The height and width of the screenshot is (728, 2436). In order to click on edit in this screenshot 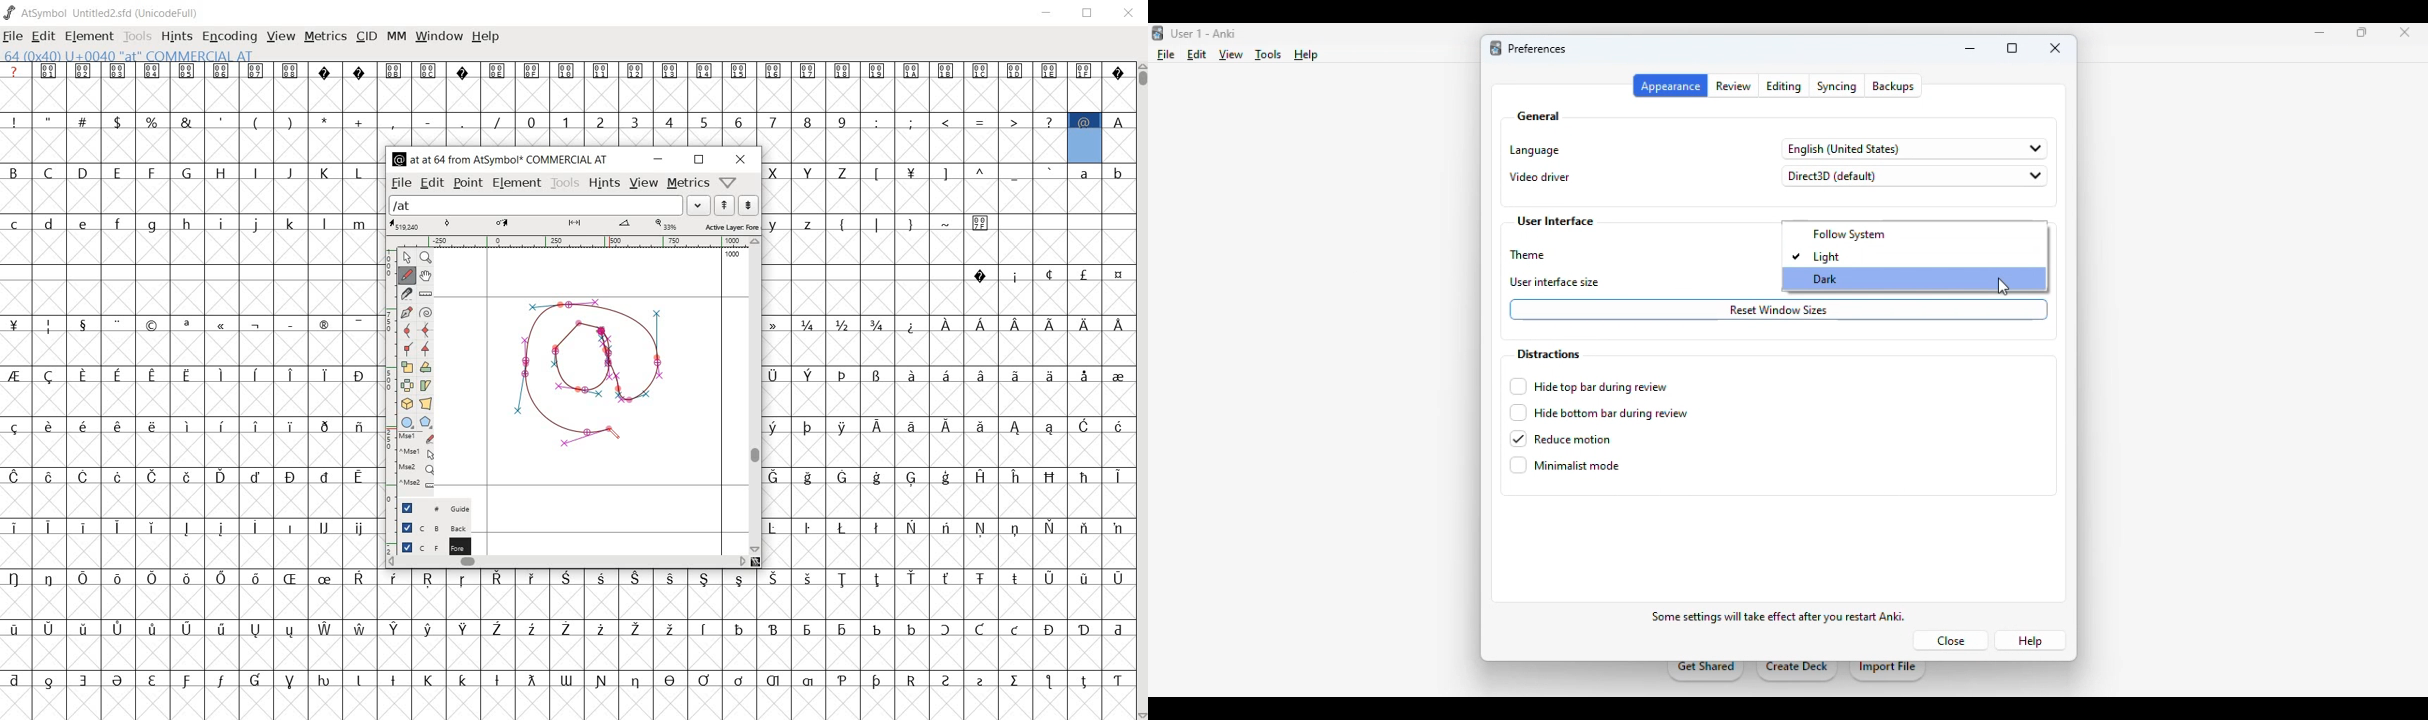, I will do `click(1197, 54)`.